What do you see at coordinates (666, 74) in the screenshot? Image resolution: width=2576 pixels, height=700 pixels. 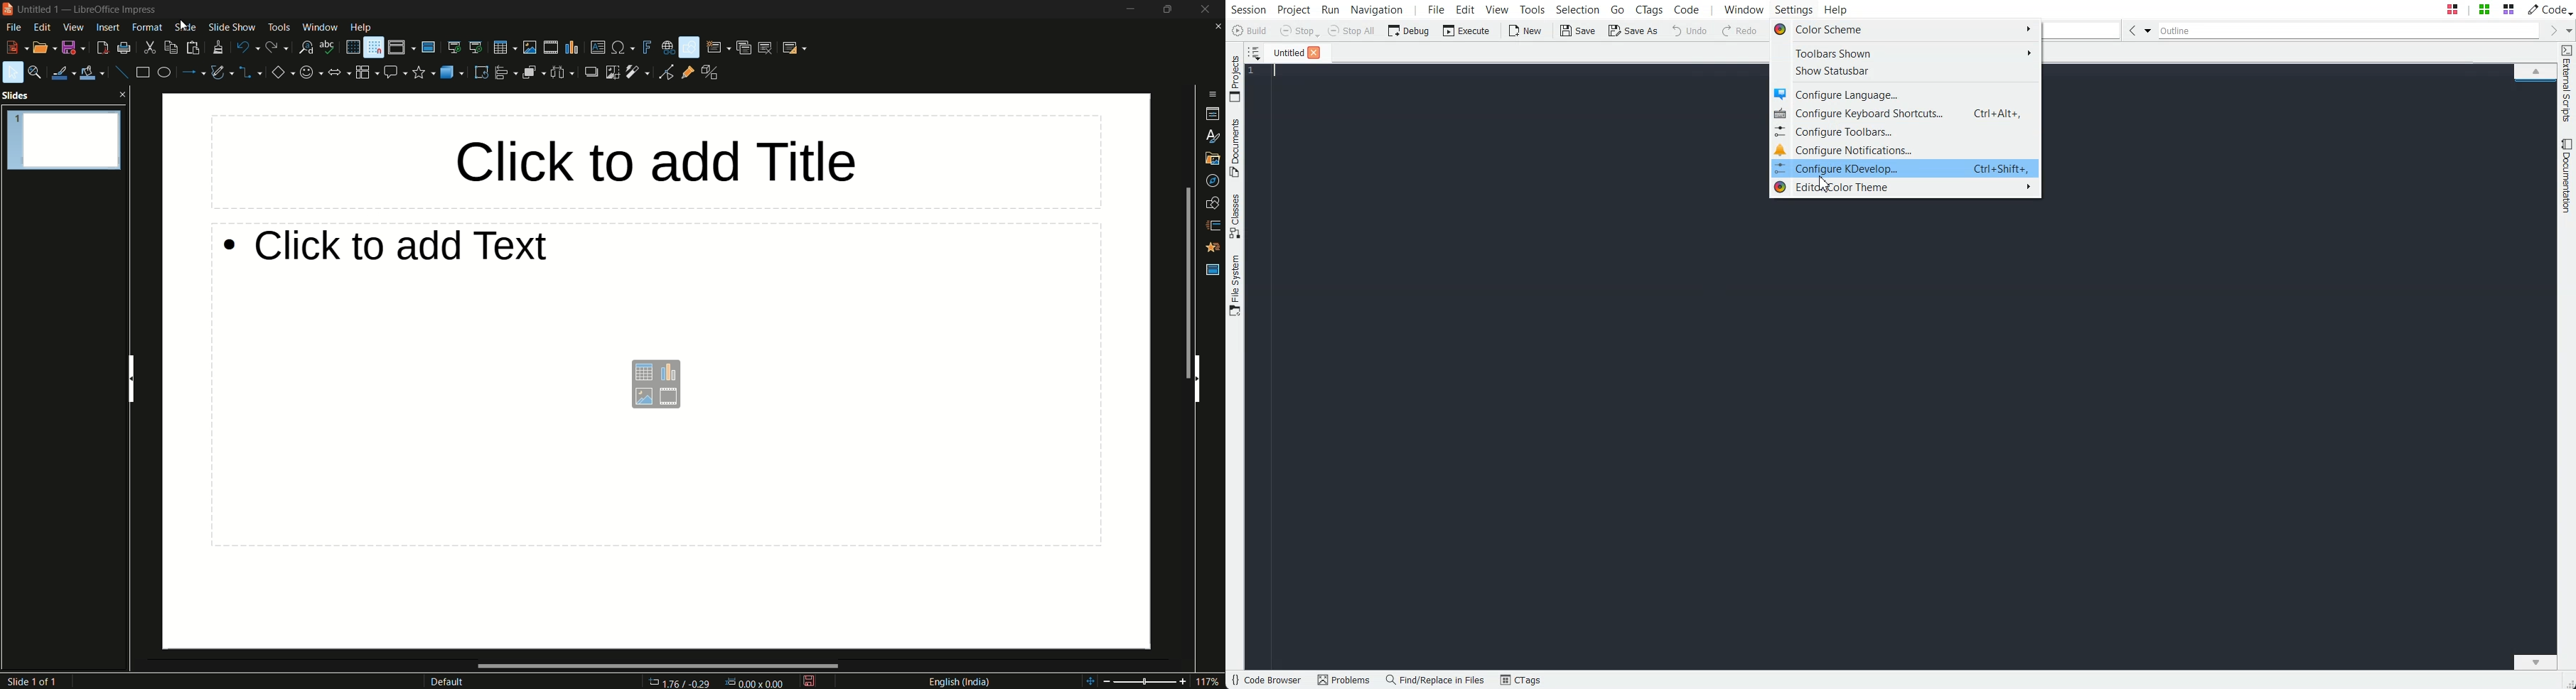 I see `toggle point edit mode` at bounding box center [666, 74].